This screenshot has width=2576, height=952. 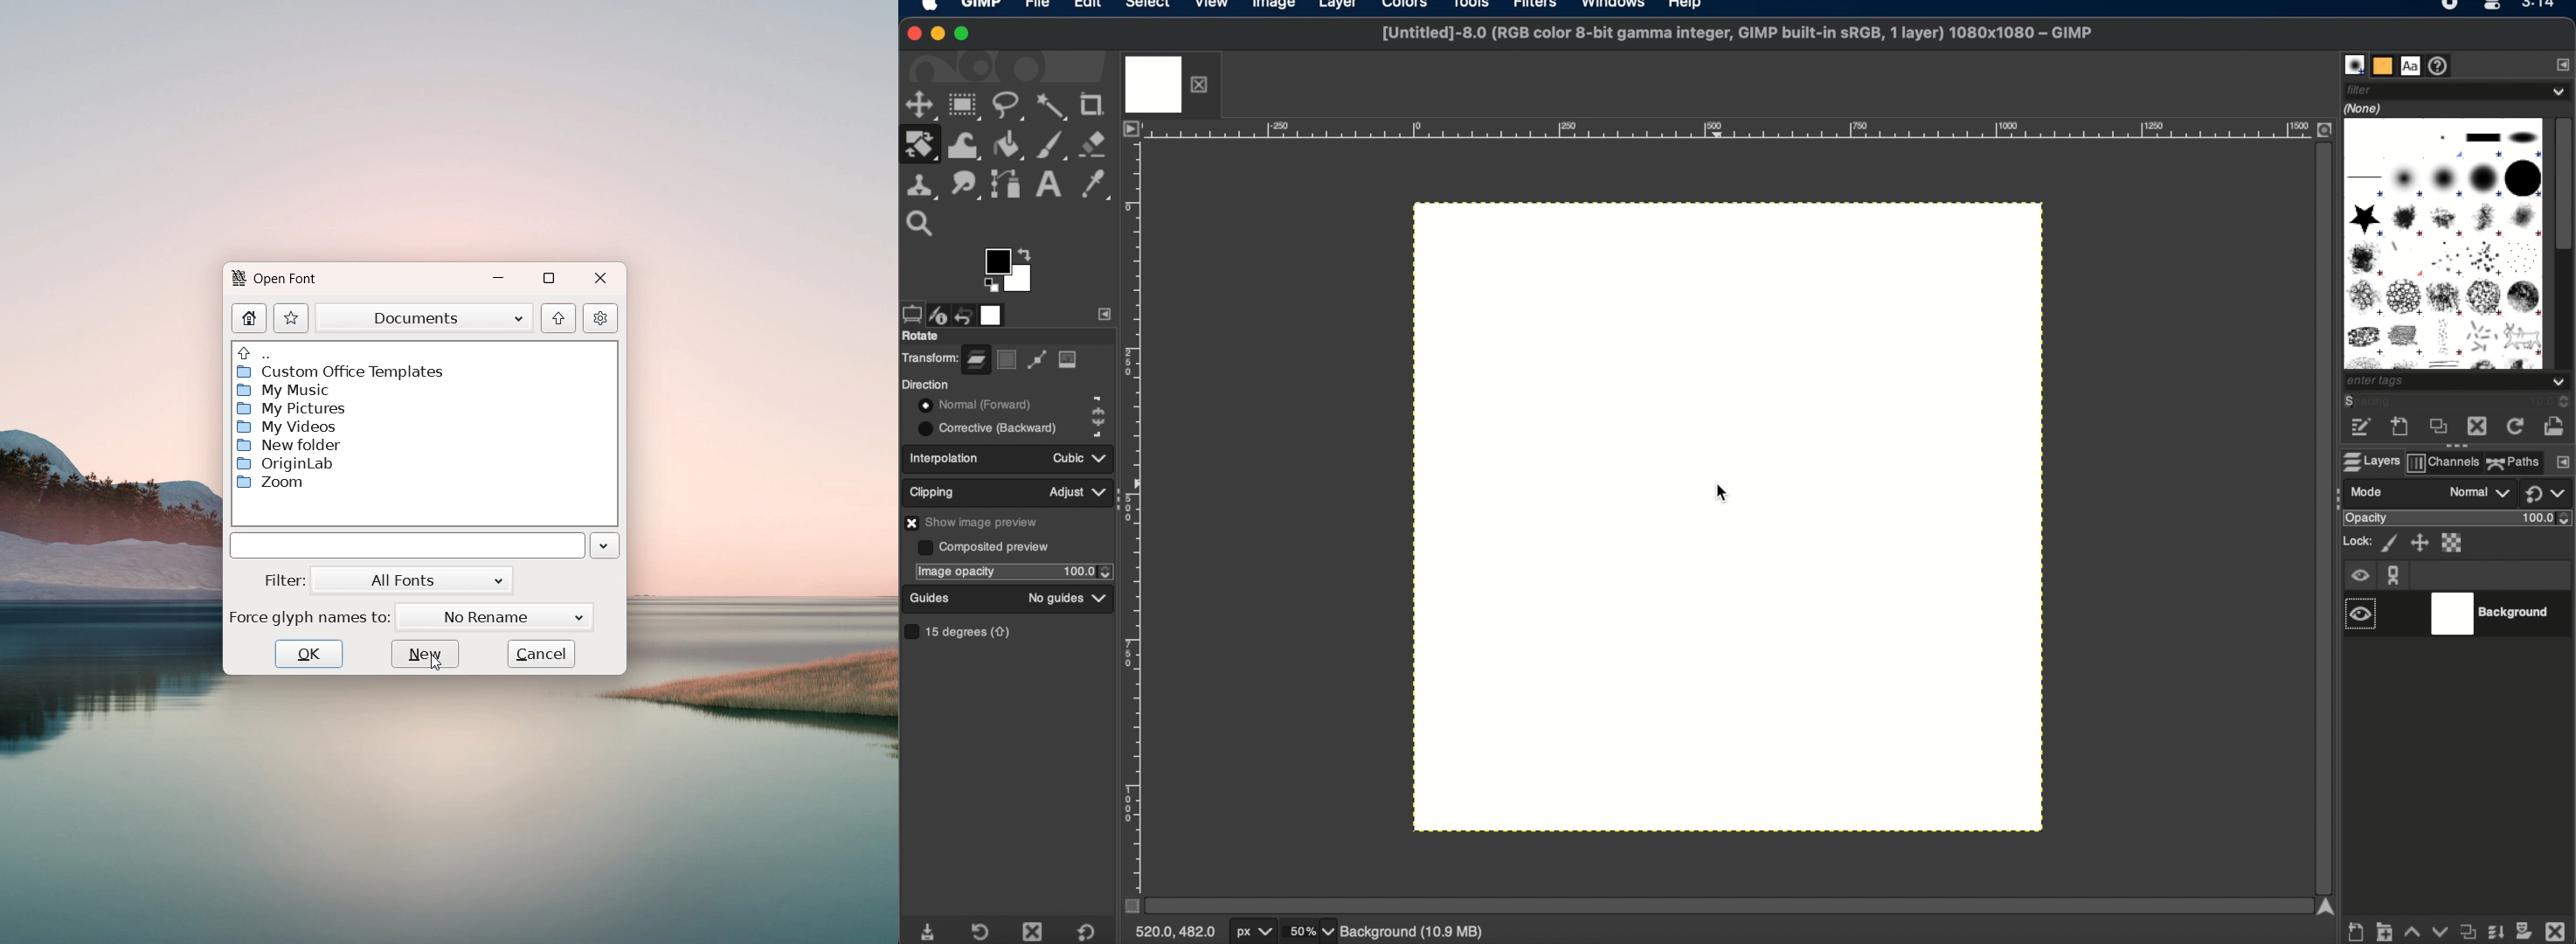 I want to click on opacity, so click(x=2365, y=519).